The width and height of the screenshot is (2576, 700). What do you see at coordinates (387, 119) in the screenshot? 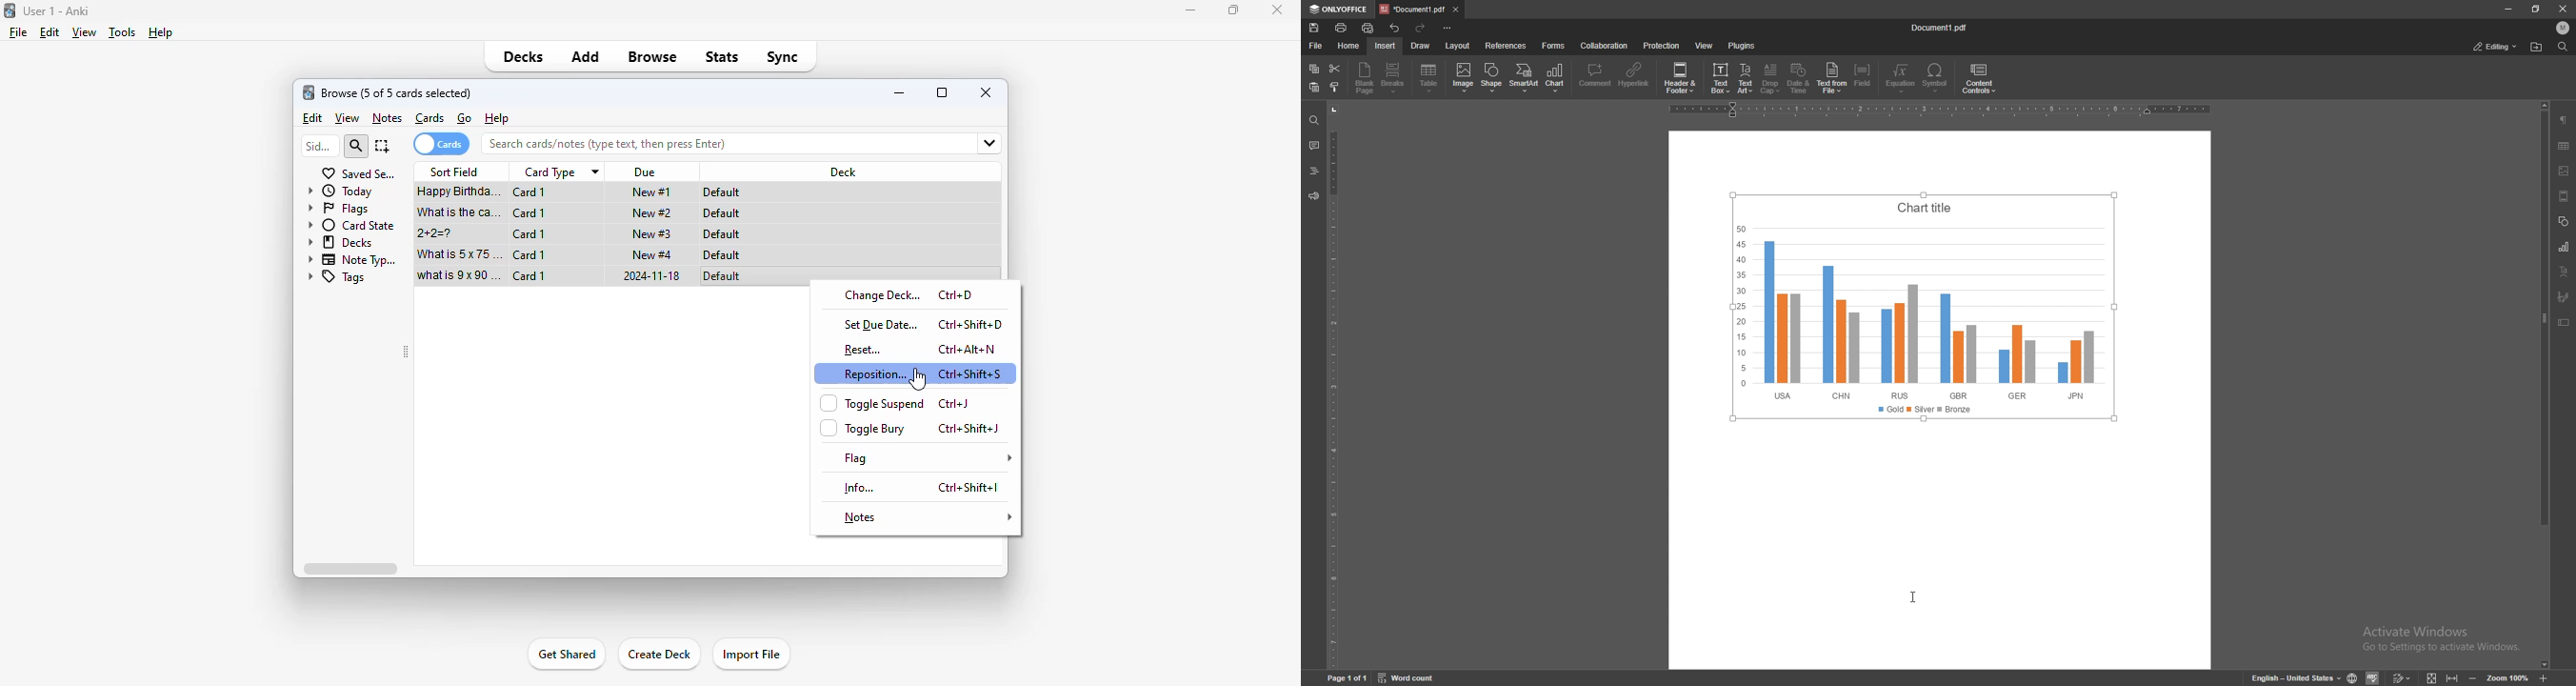
I see `notes` at bounding box center [387, 119].